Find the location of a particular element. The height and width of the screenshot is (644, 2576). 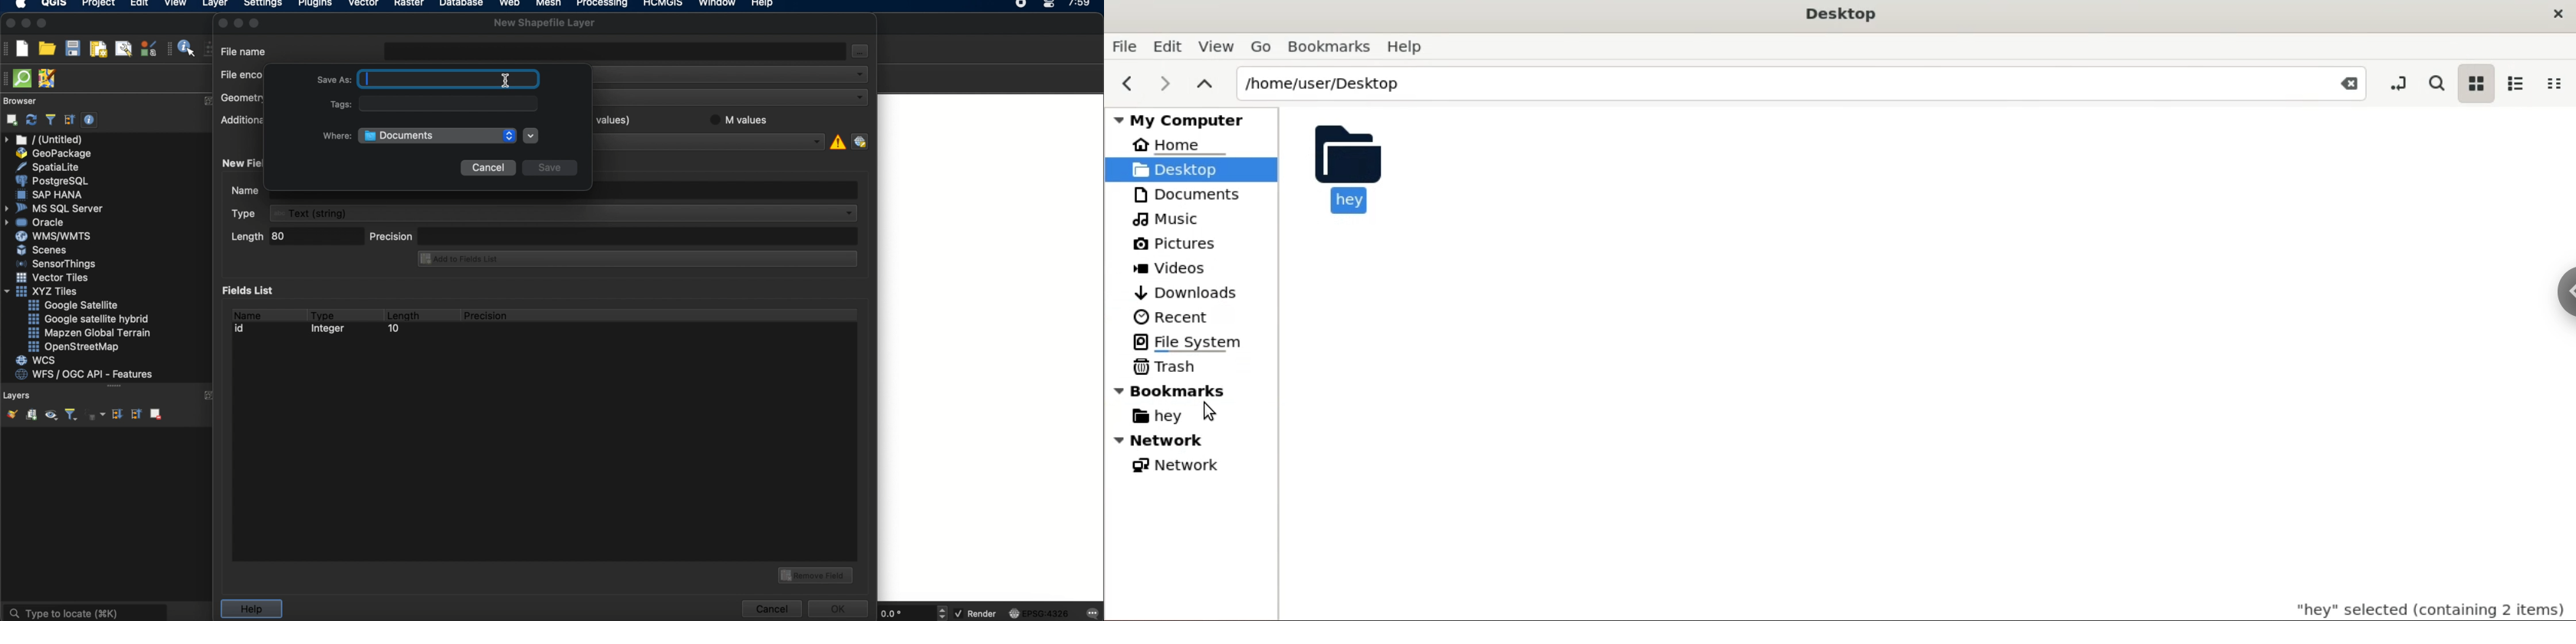

Name is located at coordinates (246, 192).